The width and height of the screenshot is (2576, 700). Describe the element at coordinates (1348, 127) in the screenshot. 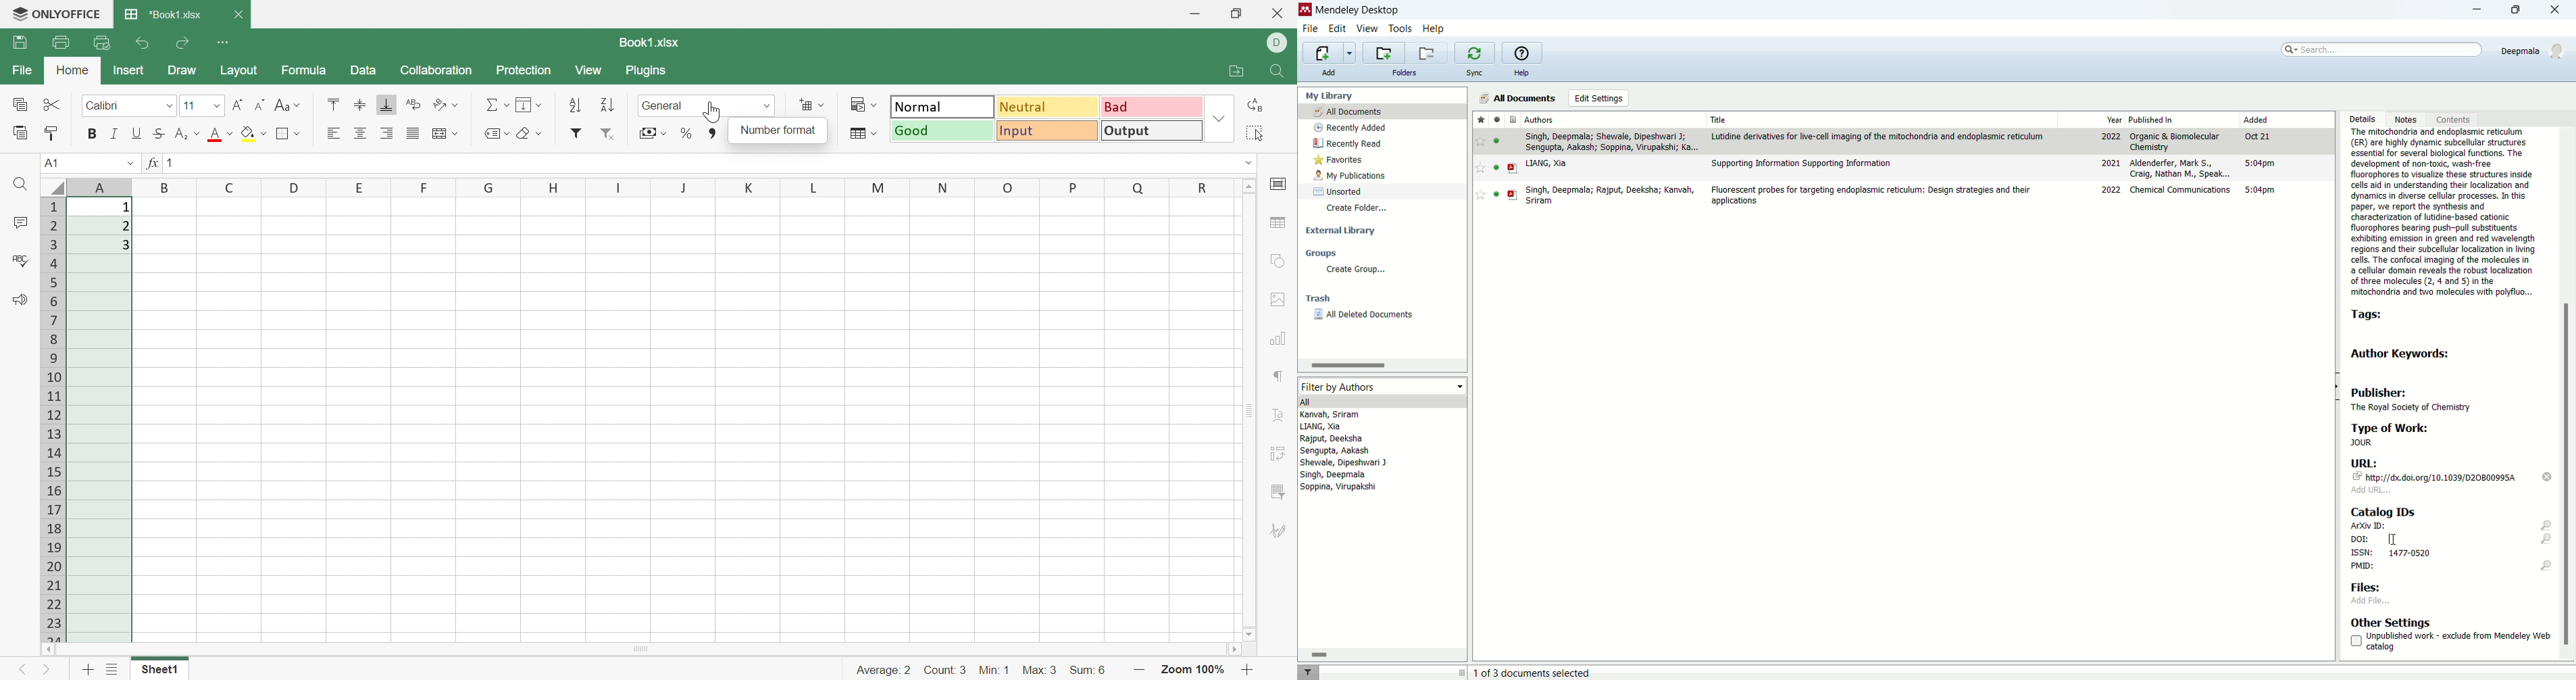

I see `recently added` at that location.